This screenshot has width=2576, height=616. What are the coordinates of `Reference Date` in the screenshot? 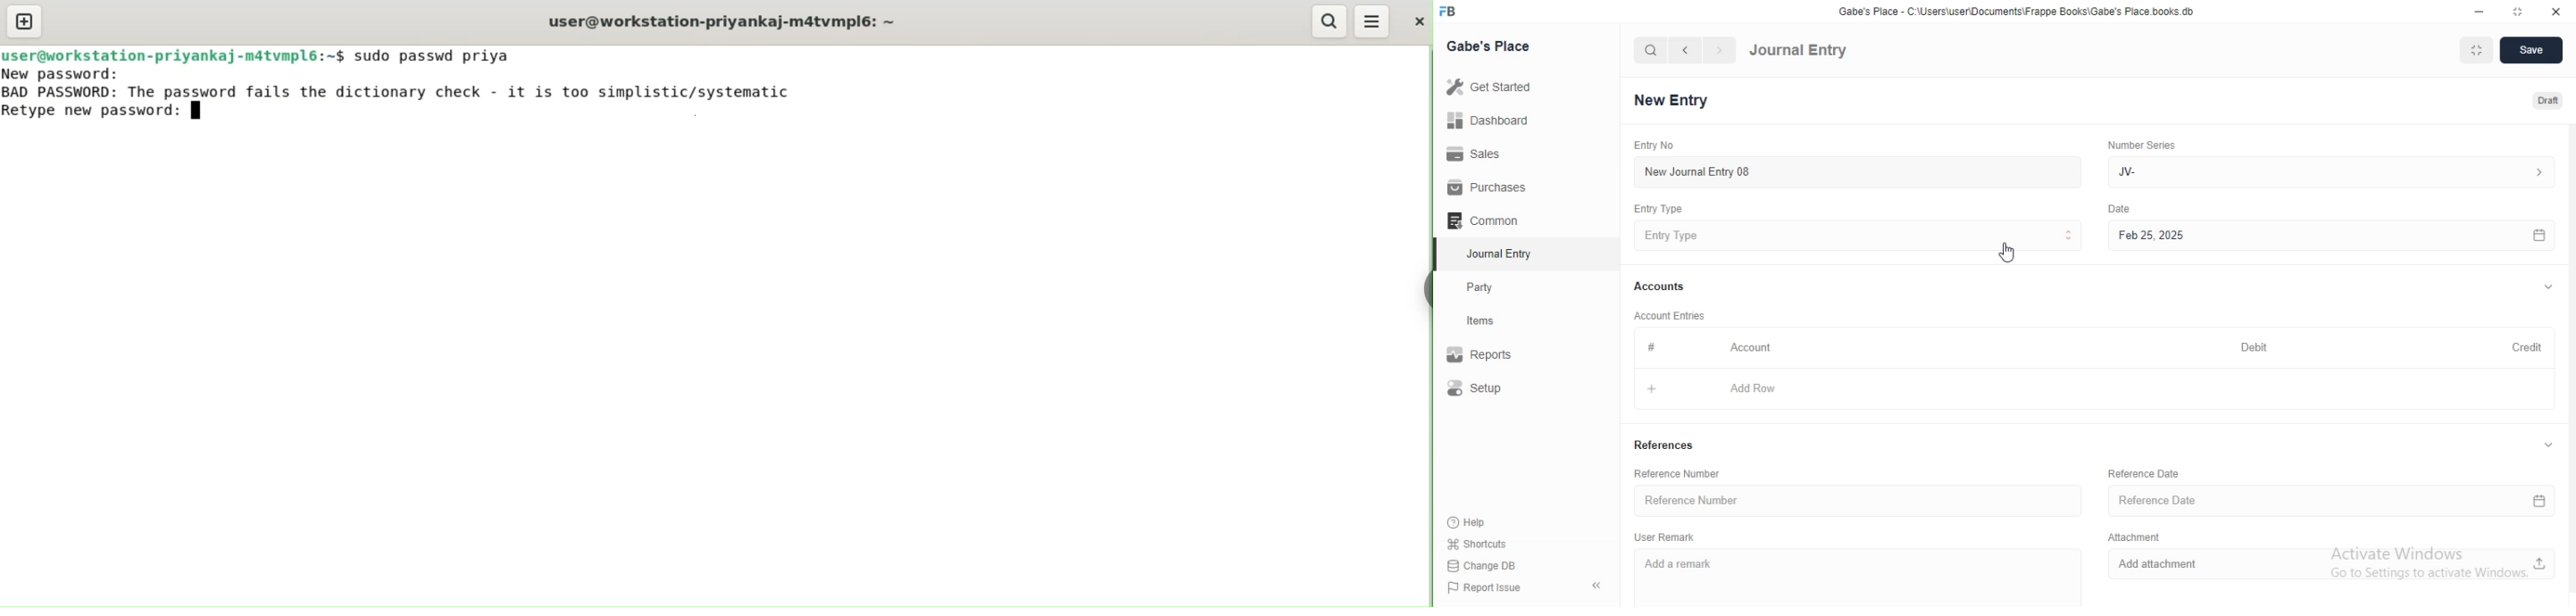 It's located at (2330, 501).